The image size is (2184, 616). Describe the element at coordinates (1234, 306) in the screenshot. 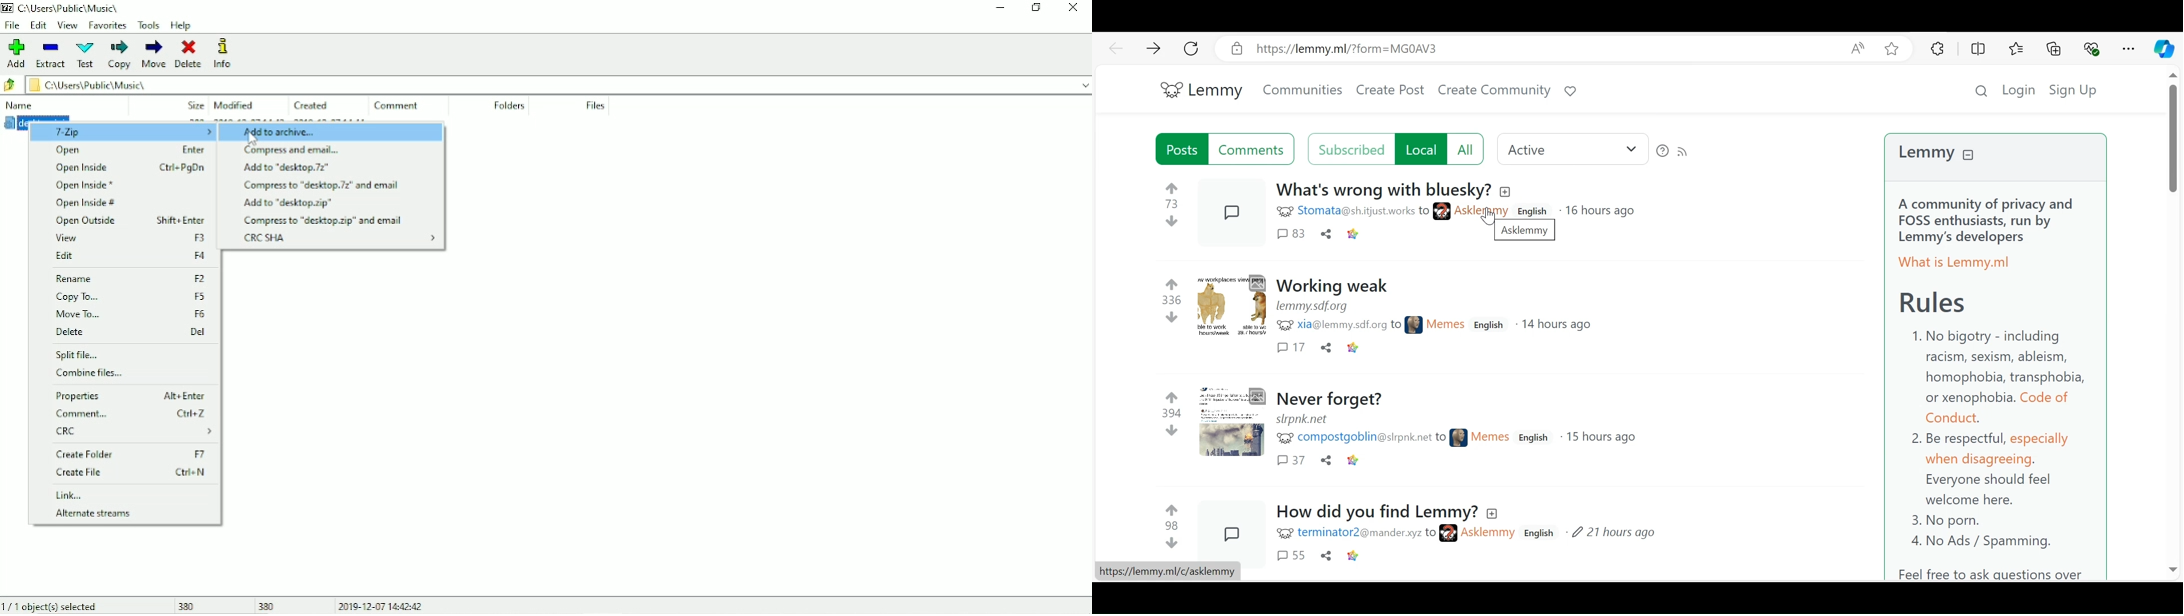

I see `Comments` at that location.